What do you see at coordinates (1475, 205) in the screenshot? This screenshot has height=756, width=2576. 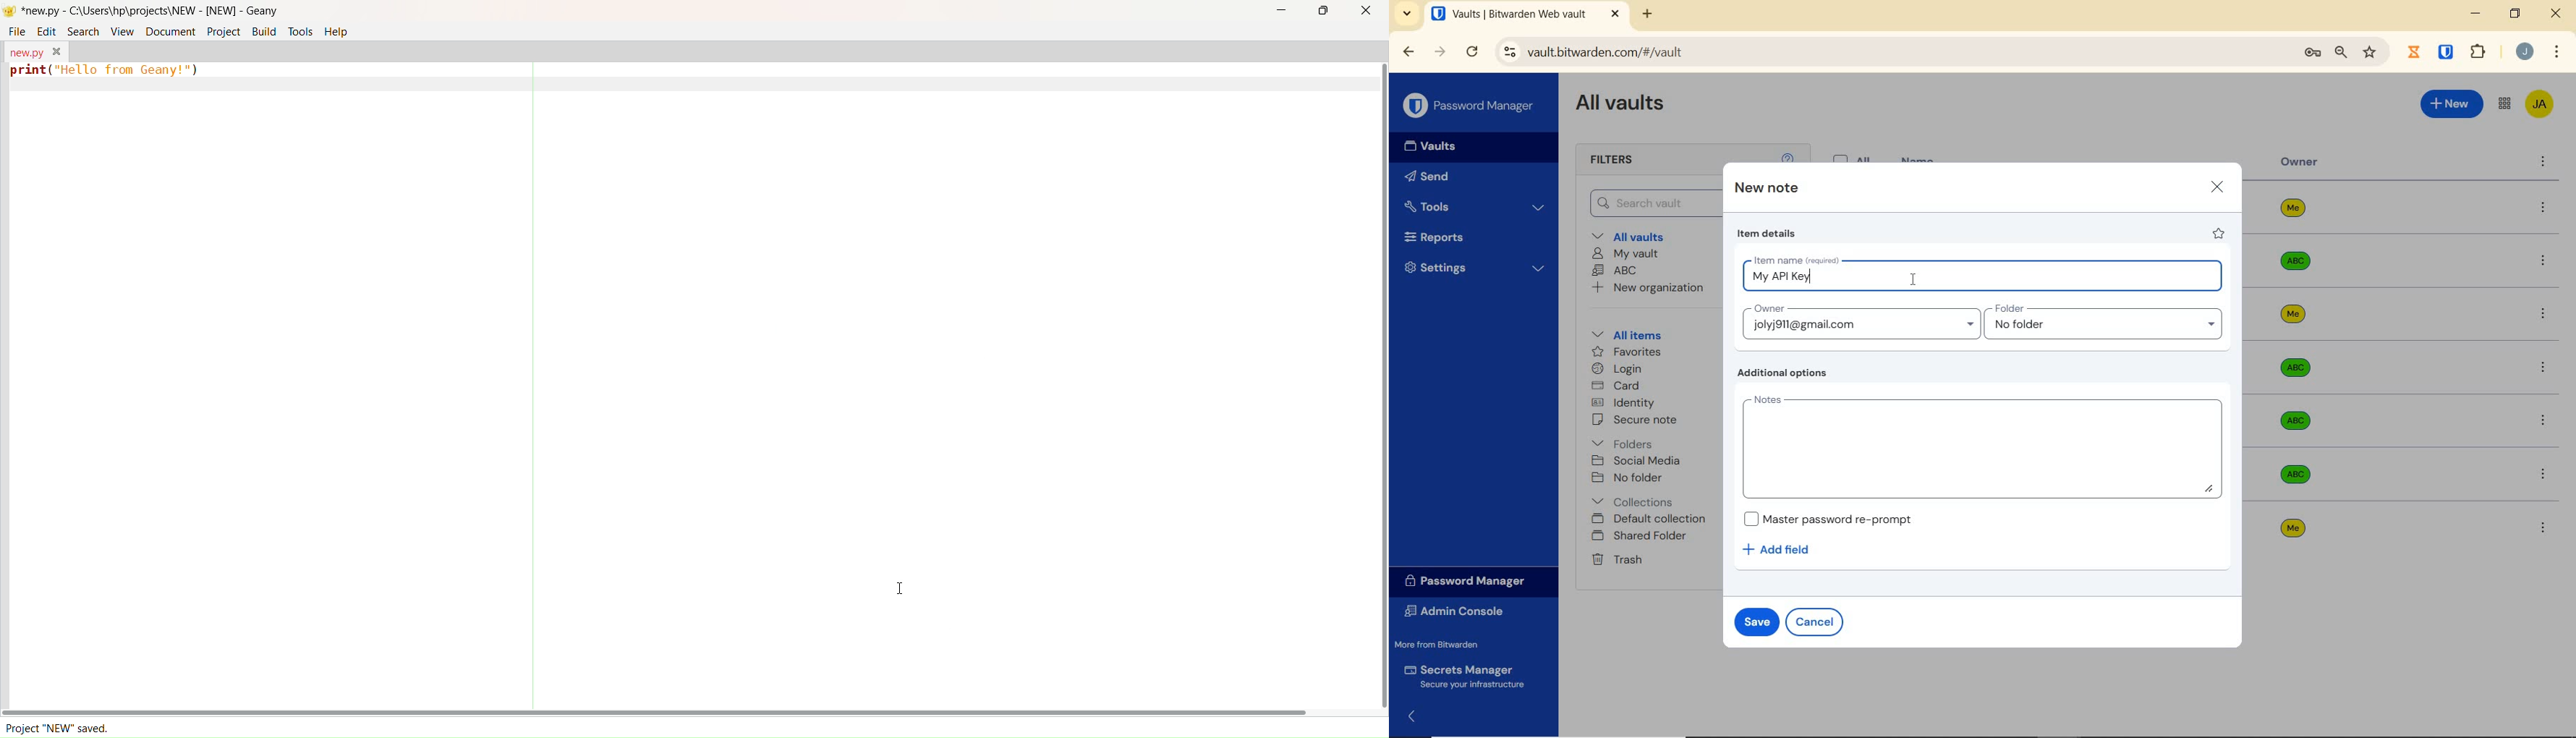 I see `Tools` at bounding box center [1475, 205].